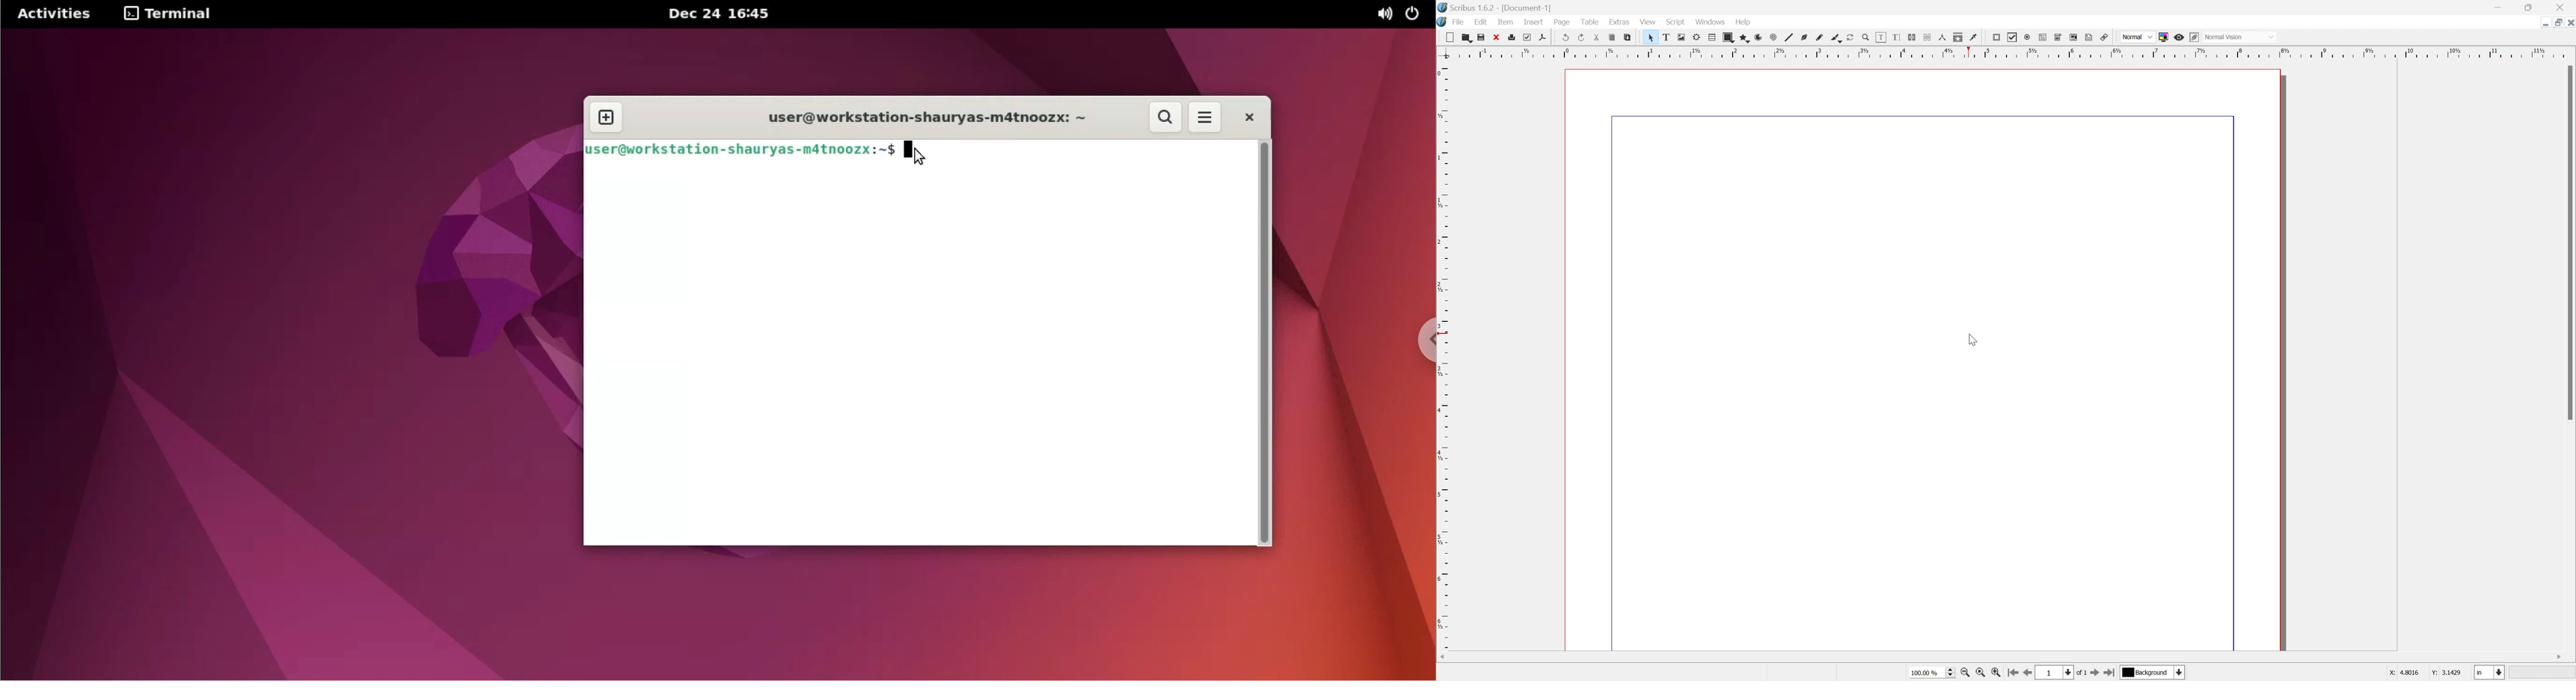 Image resolution: width=2576 pixels, height=700 pixels. Describe the element at coordinates (1676, 21) in the screenshot. I see `script` at that location.